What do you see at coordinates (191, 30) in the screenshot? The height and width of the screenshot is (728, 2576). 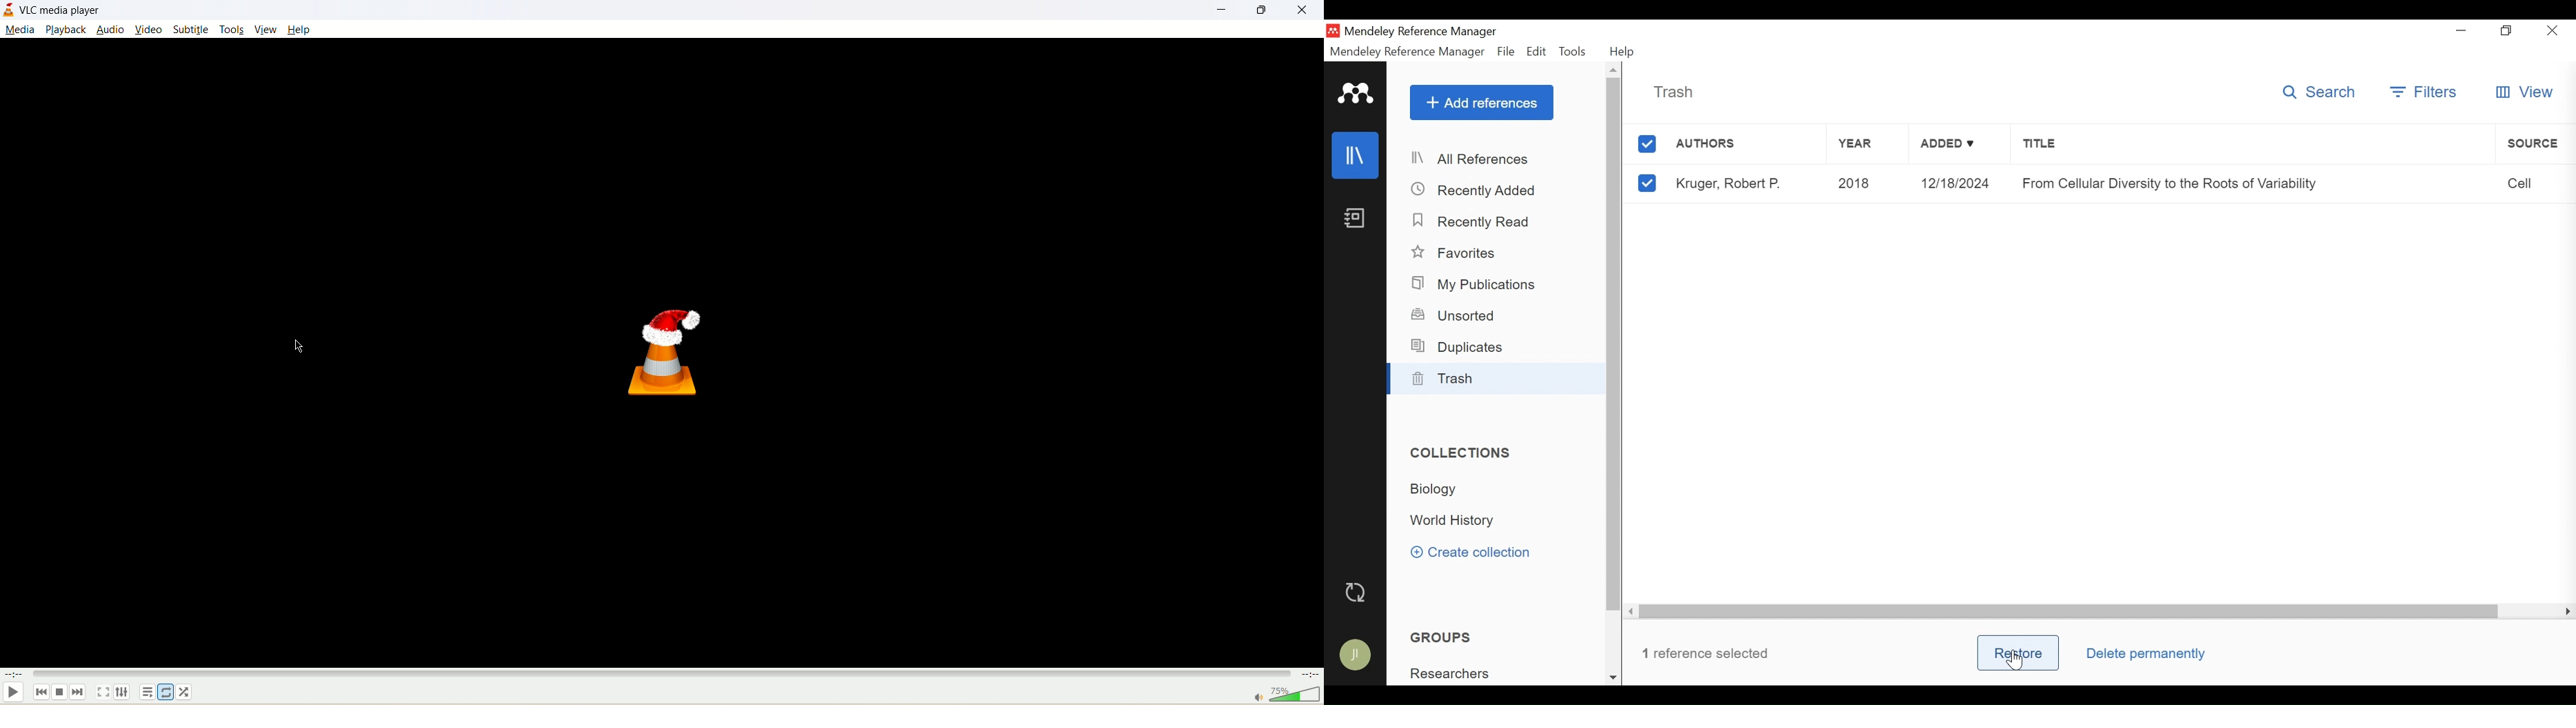 I see `subtitle` at bounding box center [191, 30].